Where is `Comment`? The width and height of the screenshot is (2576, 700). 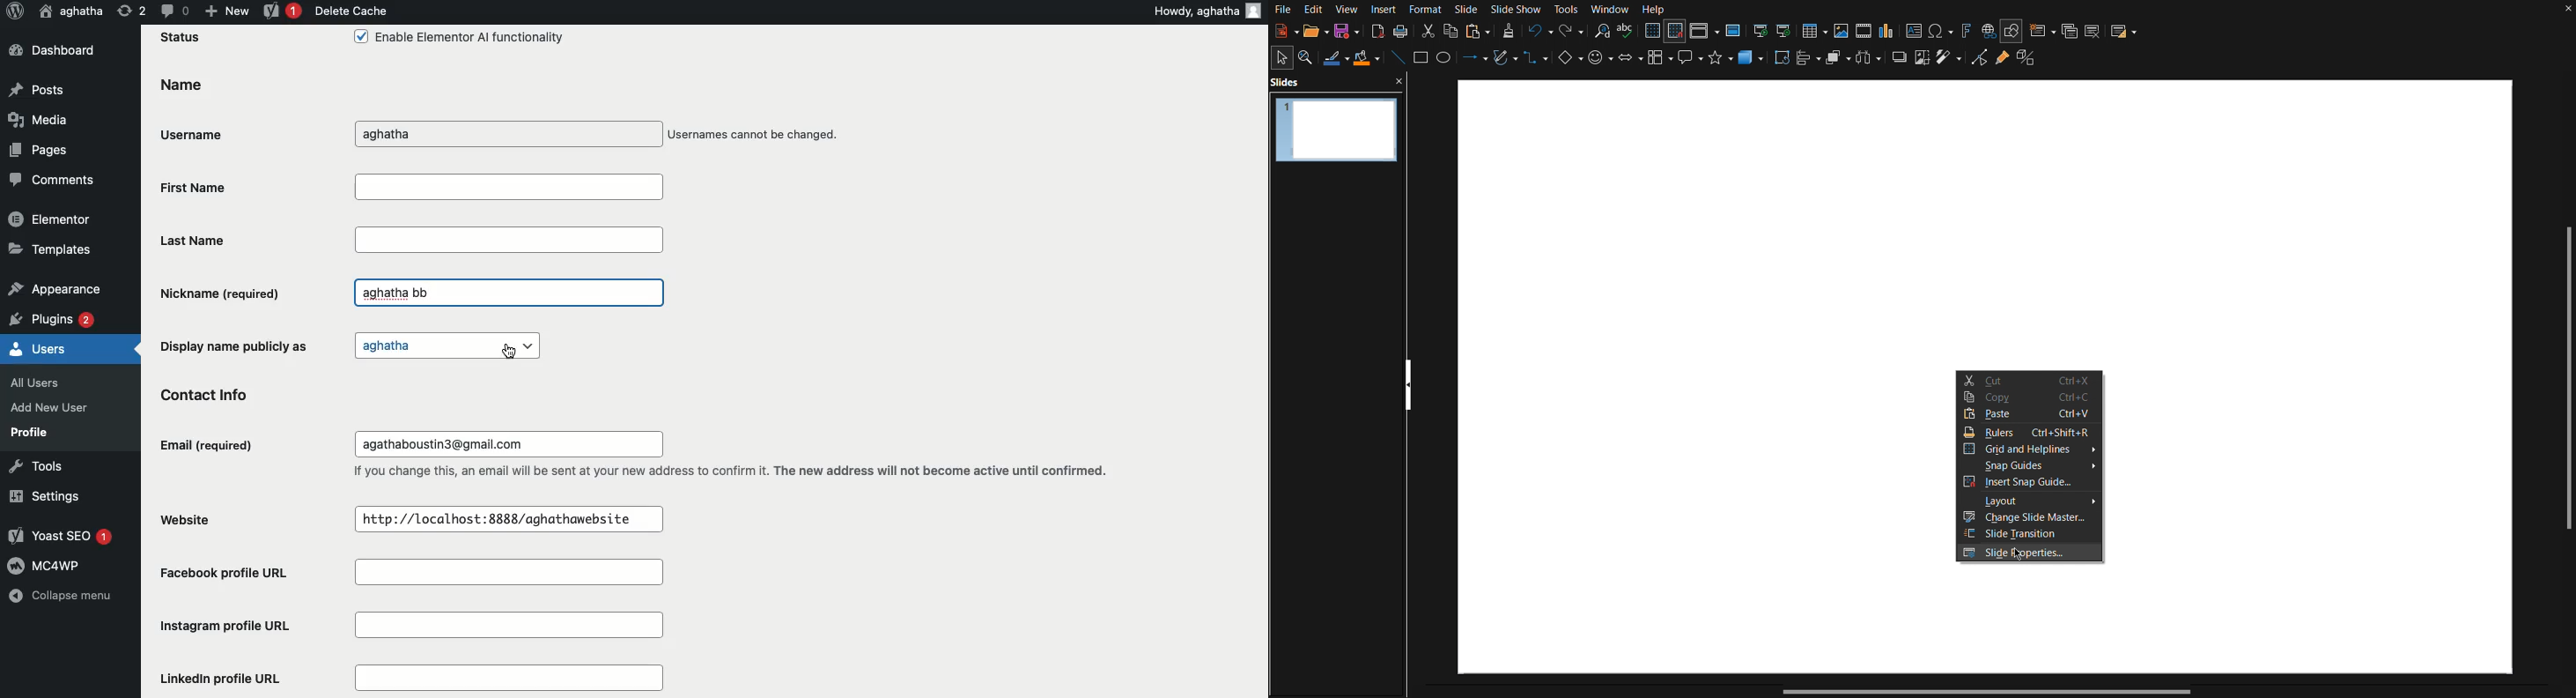
Comment is located at coordinates (173, 10).